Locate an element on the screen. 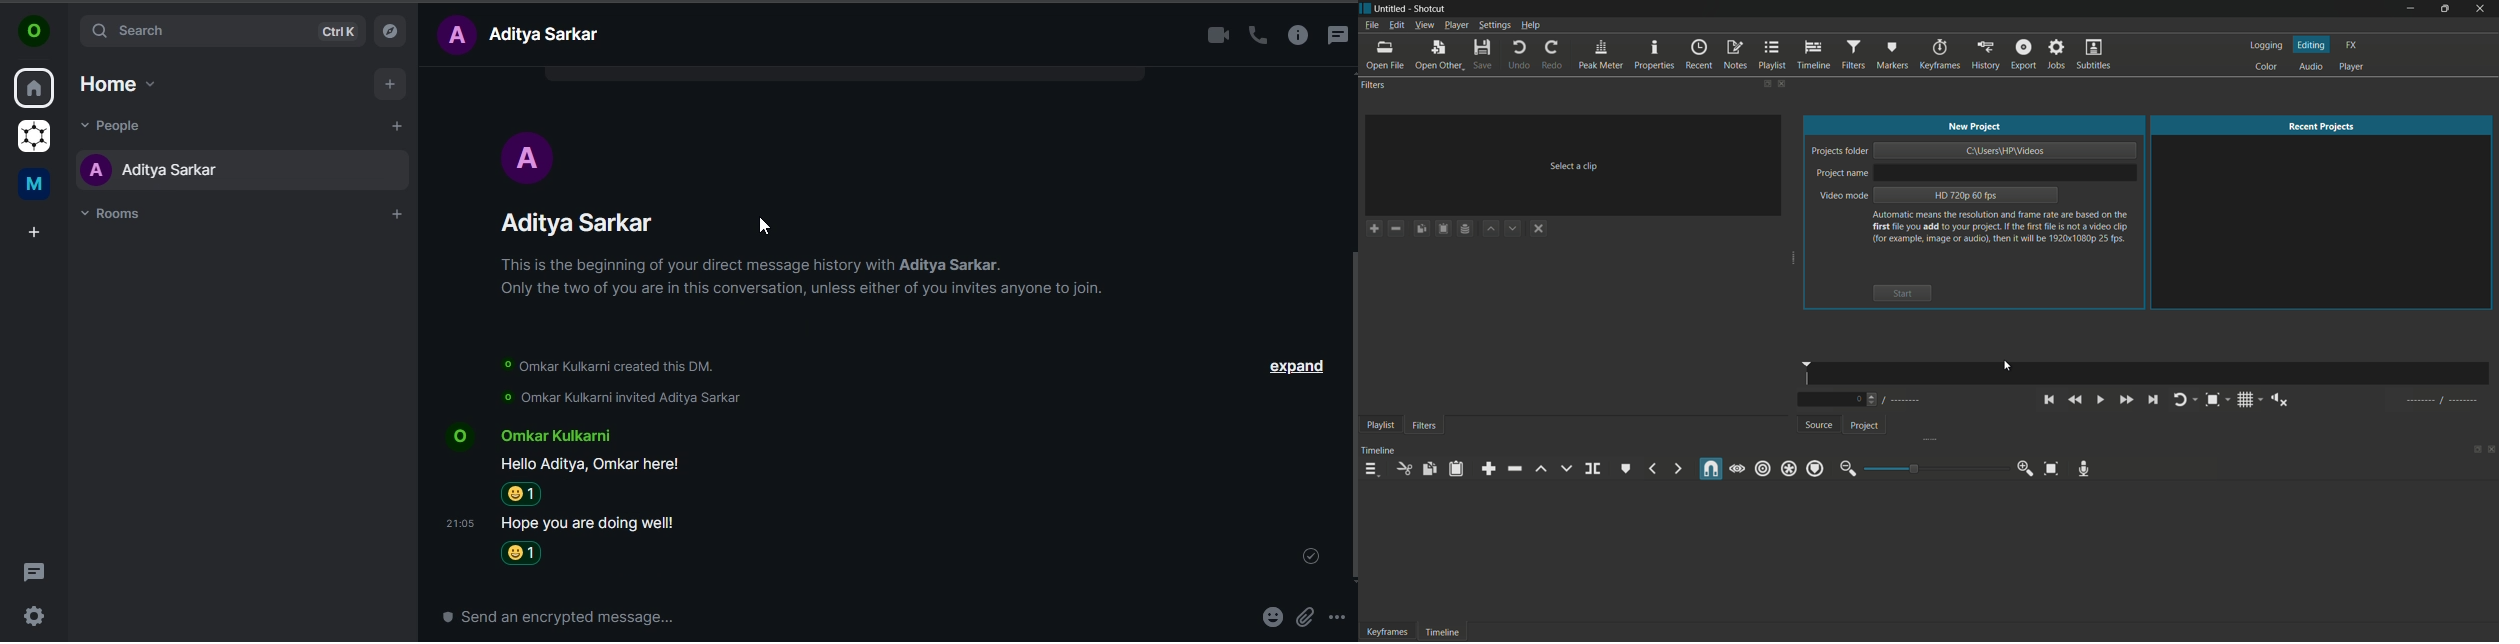 The width and height of the screenshot is (2520, 644). create a space is located at coordinates (33, 234).